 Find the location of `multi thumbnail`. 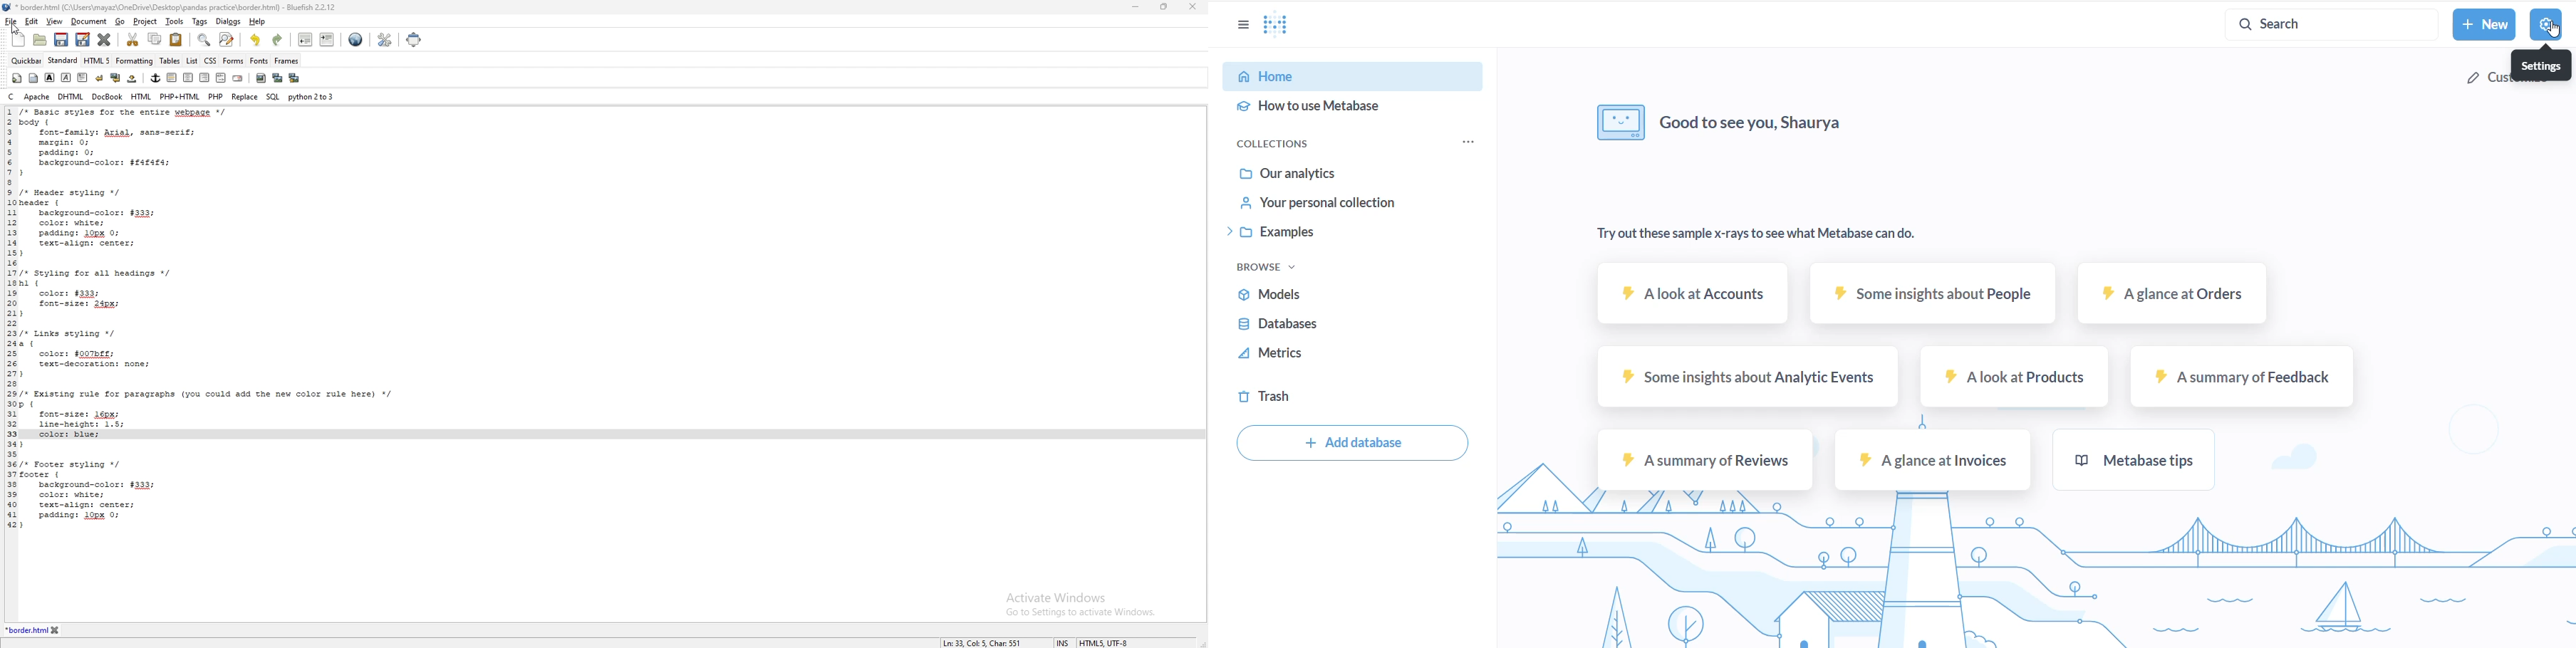

multi thumbnail is located at coordinates (296, 77).